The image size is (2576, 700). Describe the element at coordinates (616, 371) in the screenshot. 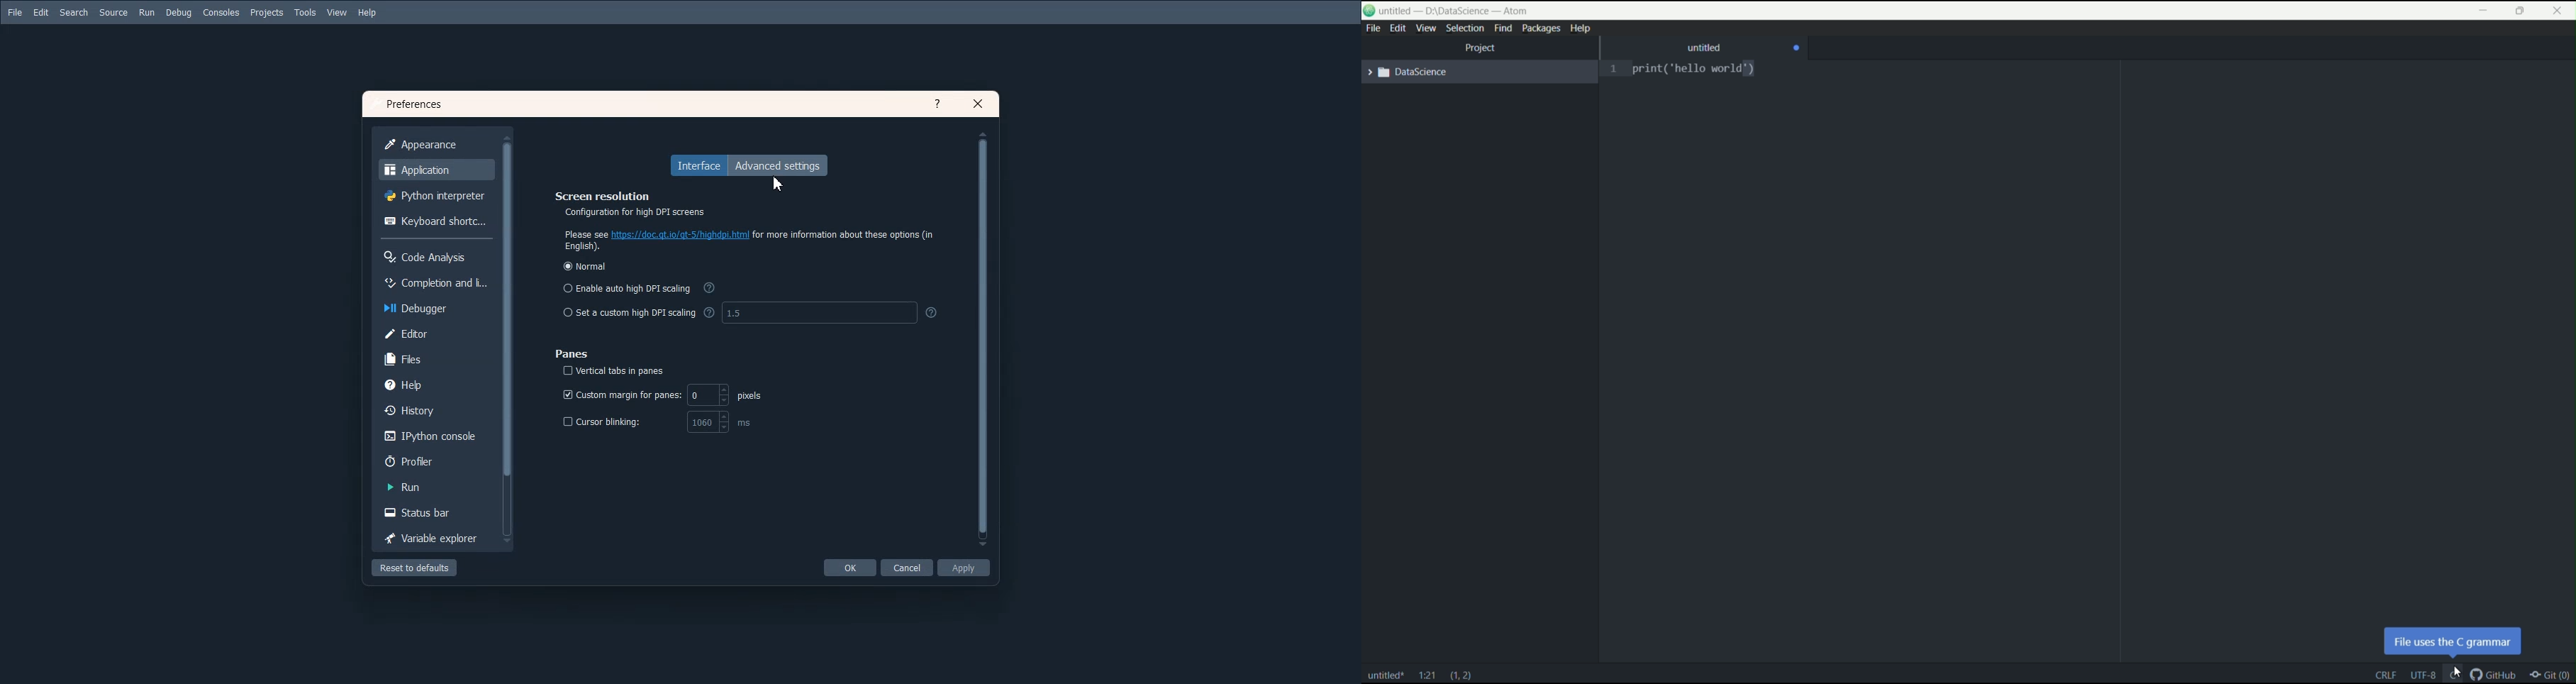

I see `Vertical tabs in panes` at that location.